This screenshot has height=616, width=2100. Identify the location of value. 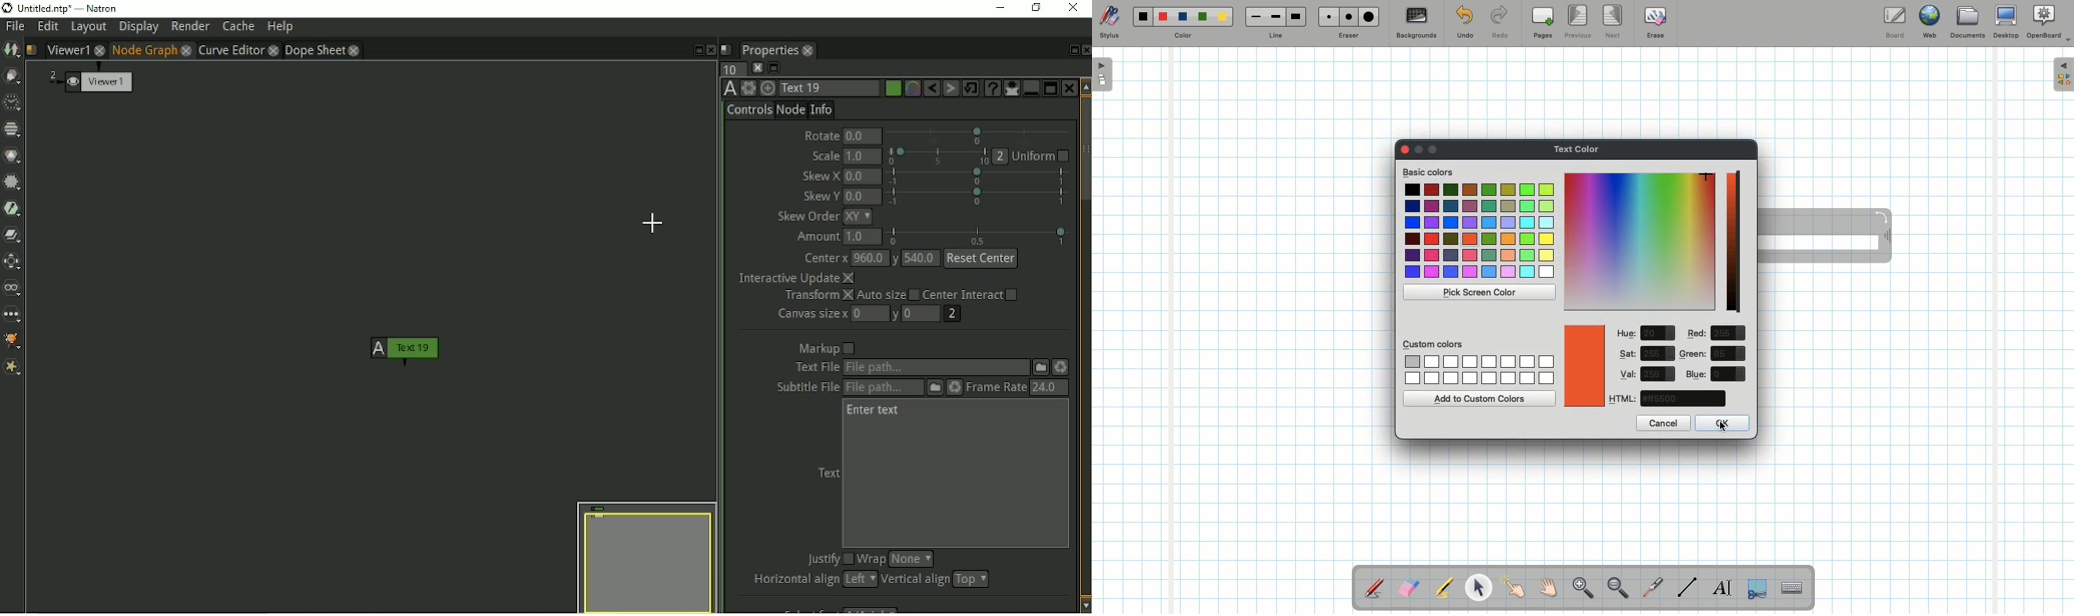
(1729, 353).